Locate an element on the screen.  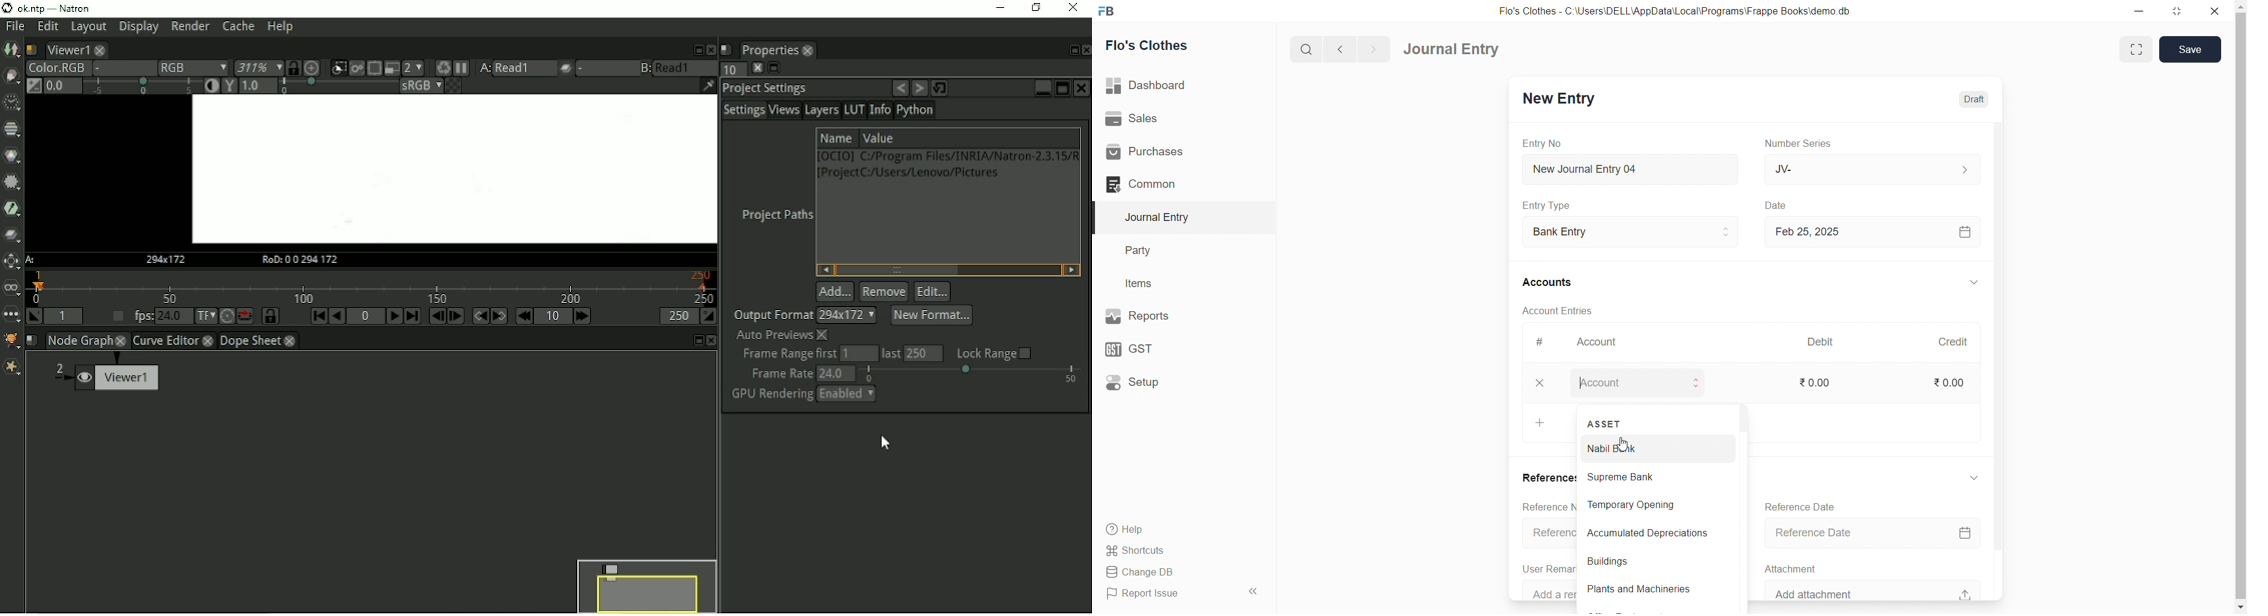
Add a remark is located at coordinates (1546, 591).